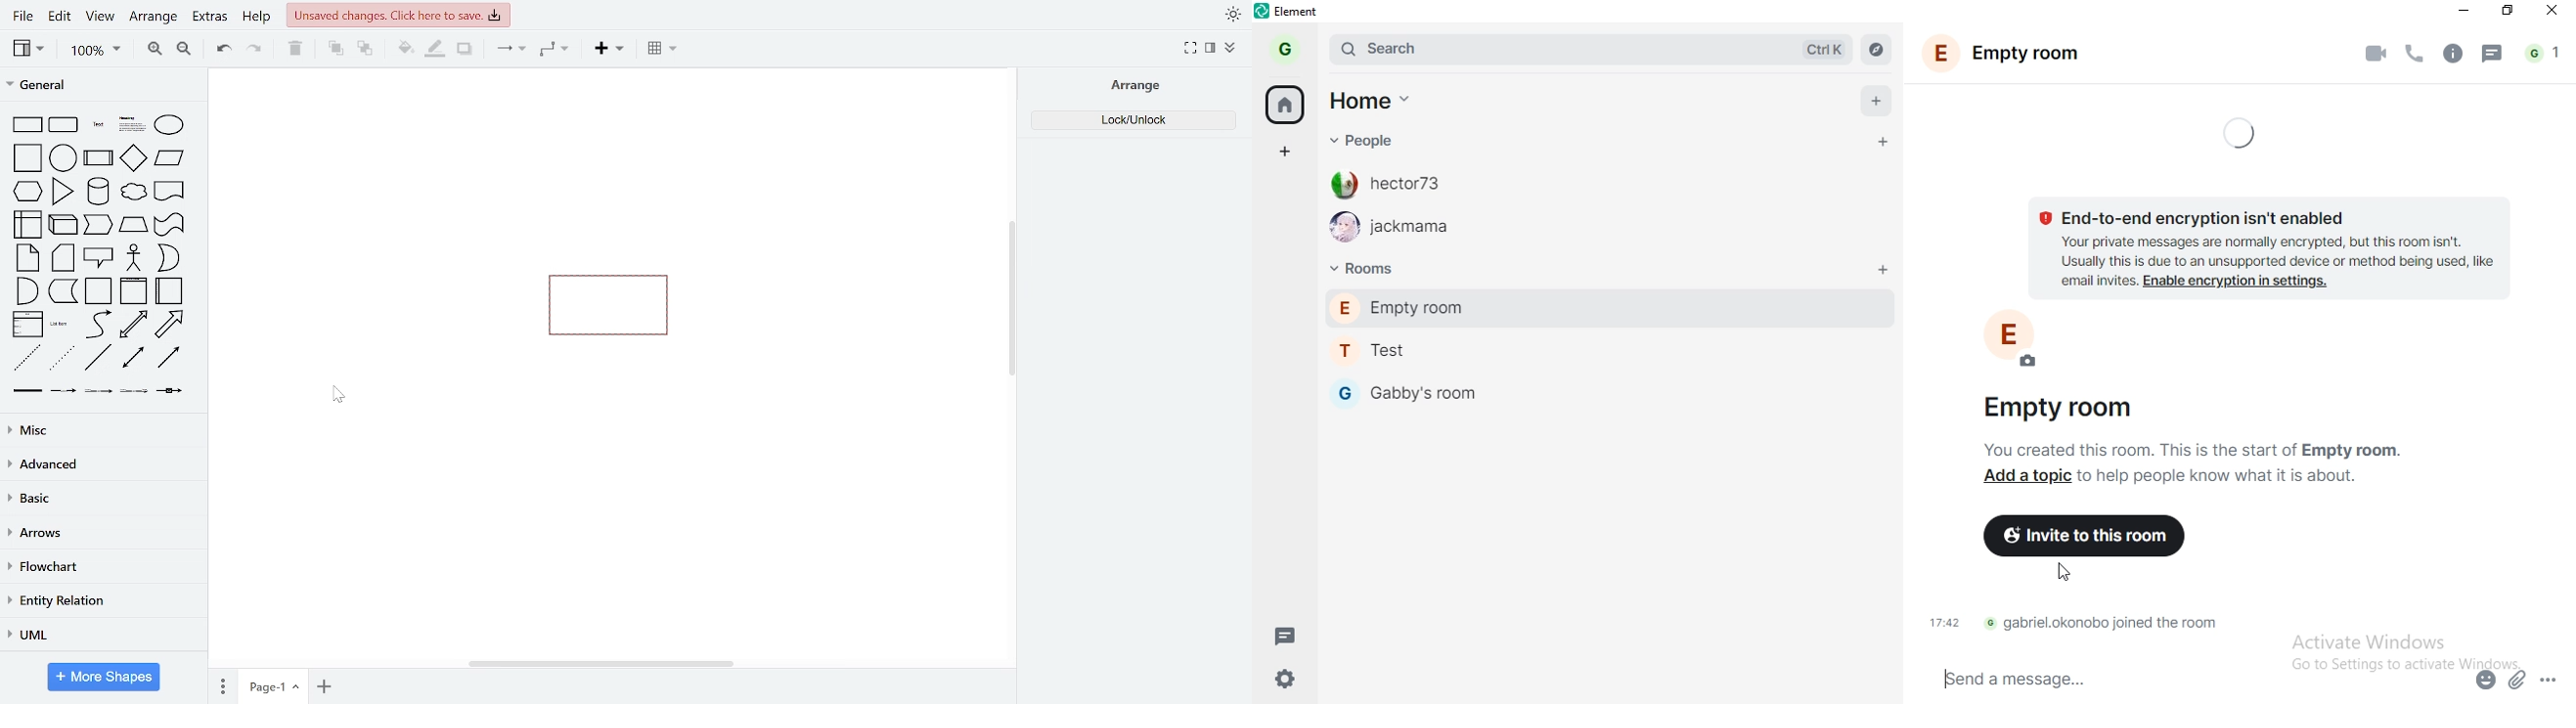 The height and width of the screenshot is (728, 2576). What do you see at coordinates (133, 257) in the screenshot?
I see `actor` at bounding box center [133, 257].